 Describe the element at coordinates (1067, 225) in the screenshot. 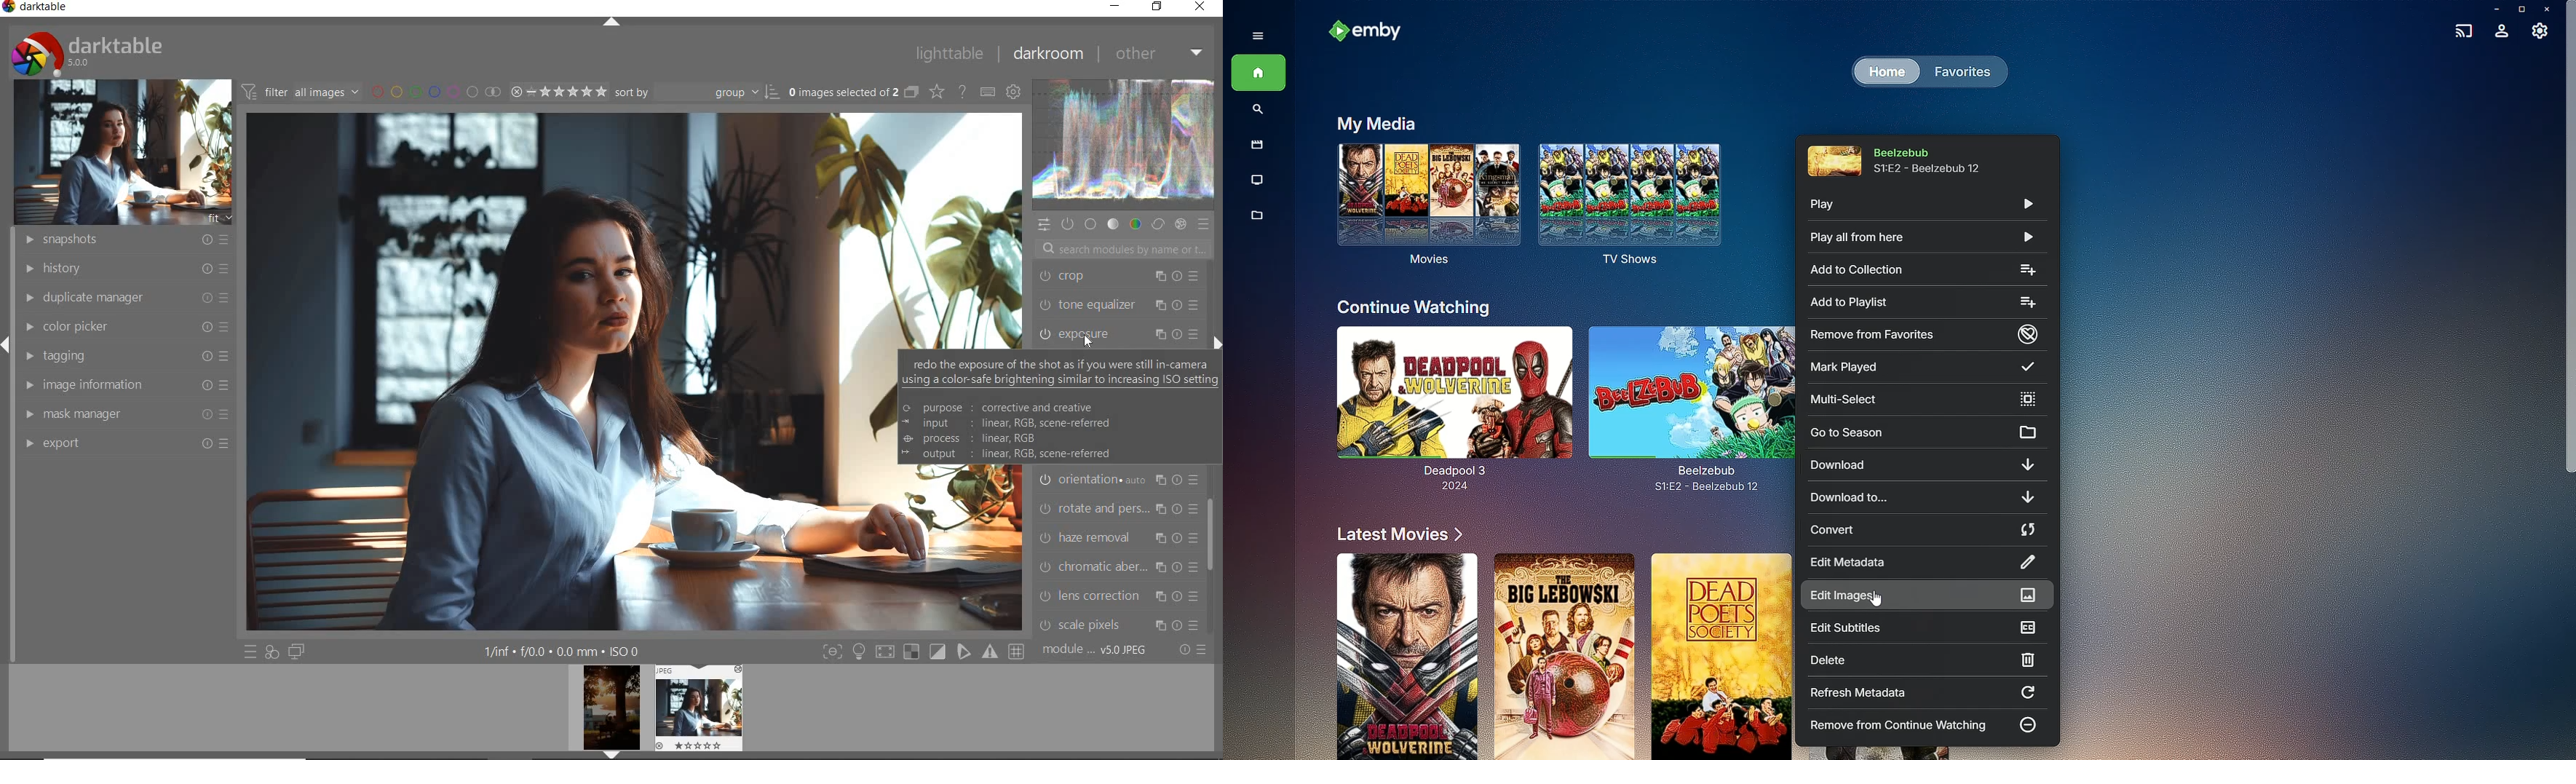

I see `SHOW ONLY ACTIVE MODULES` at that location.